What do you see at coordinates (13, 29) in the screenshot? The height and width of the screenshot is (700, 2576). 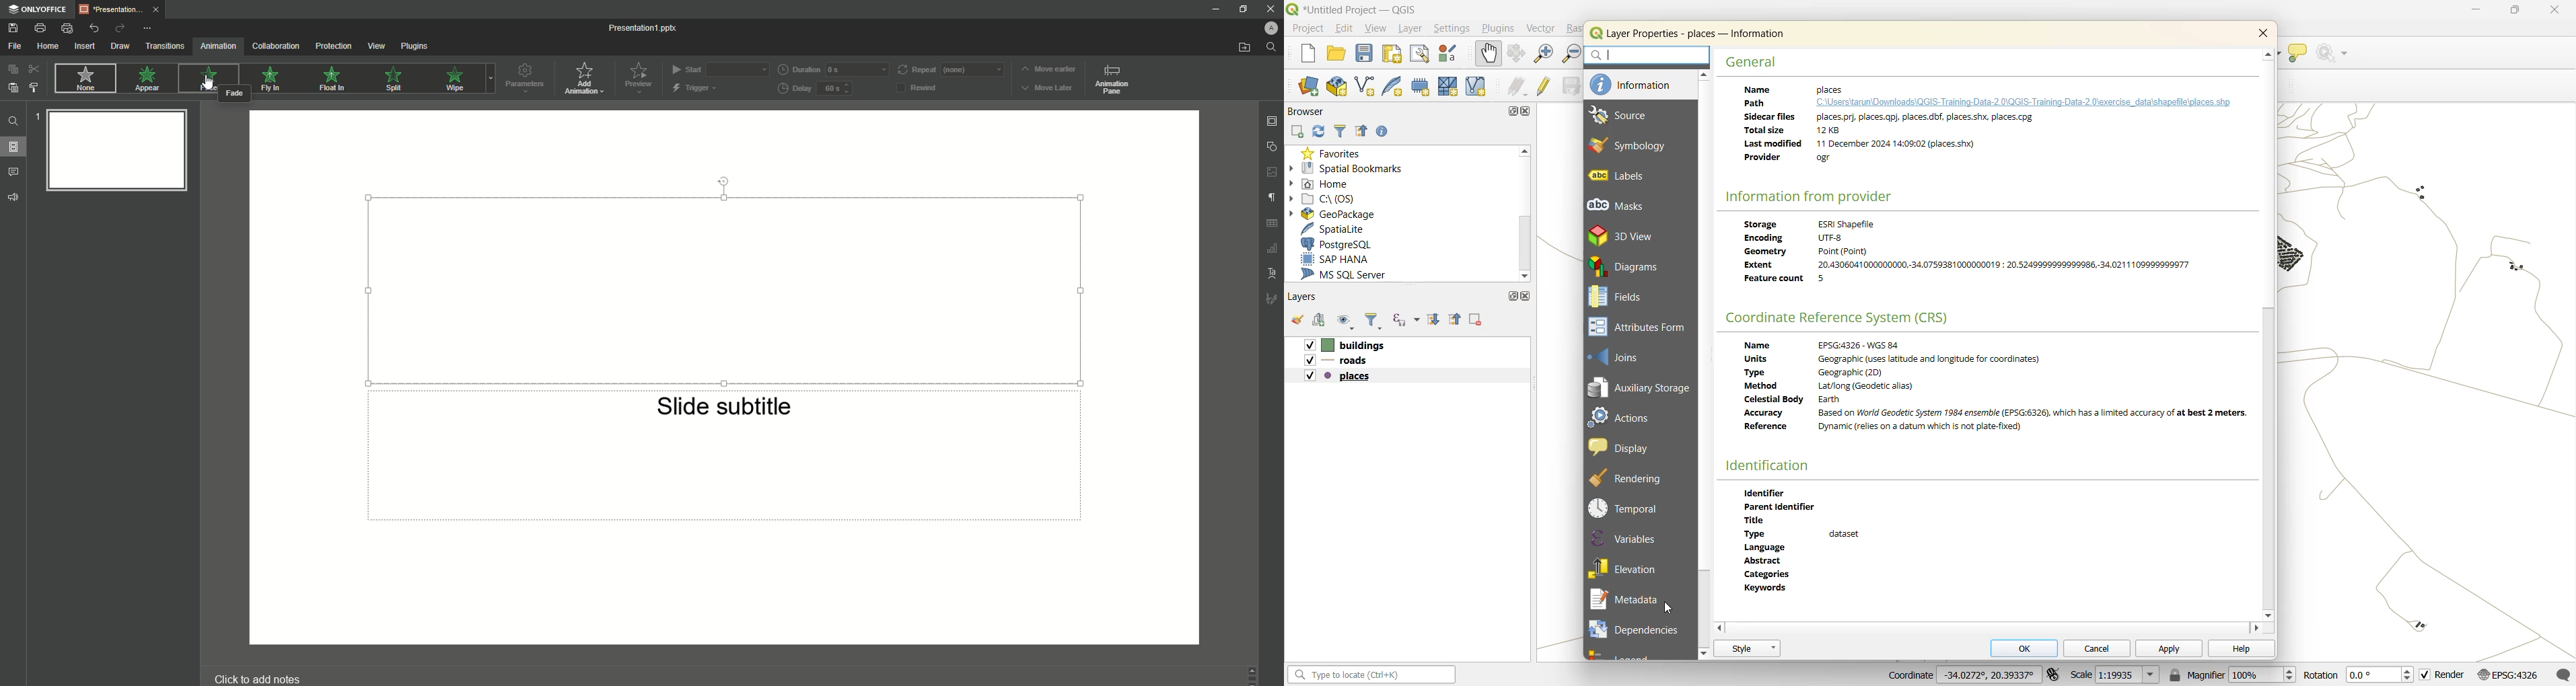 I see `Save` at bounding box center [13, 29].